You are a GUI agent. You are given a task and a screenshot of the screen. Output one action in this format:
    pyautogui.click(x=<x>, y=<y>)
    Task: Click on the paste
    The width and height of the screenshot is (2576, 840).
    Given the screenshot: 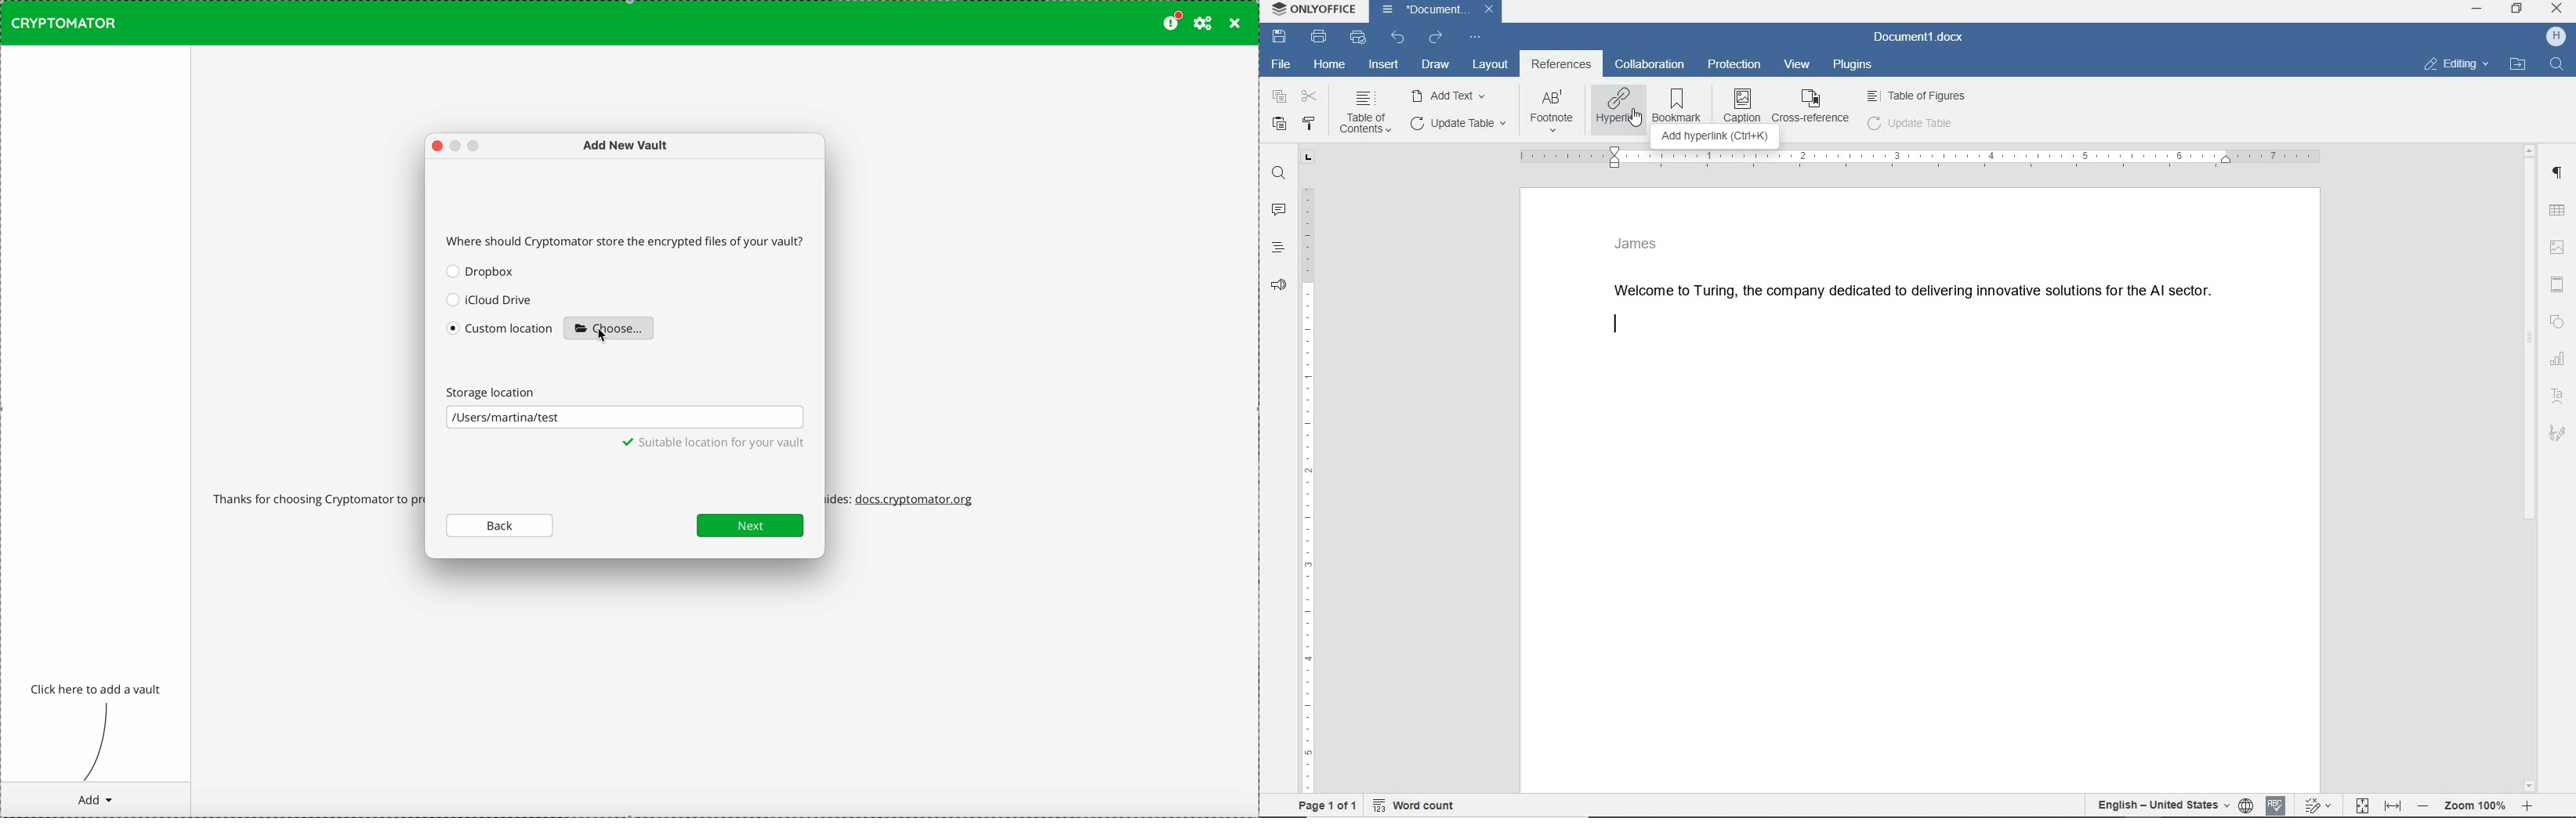 What is the action you would take?
    pyautogui.click(x=1279, y=123)
    